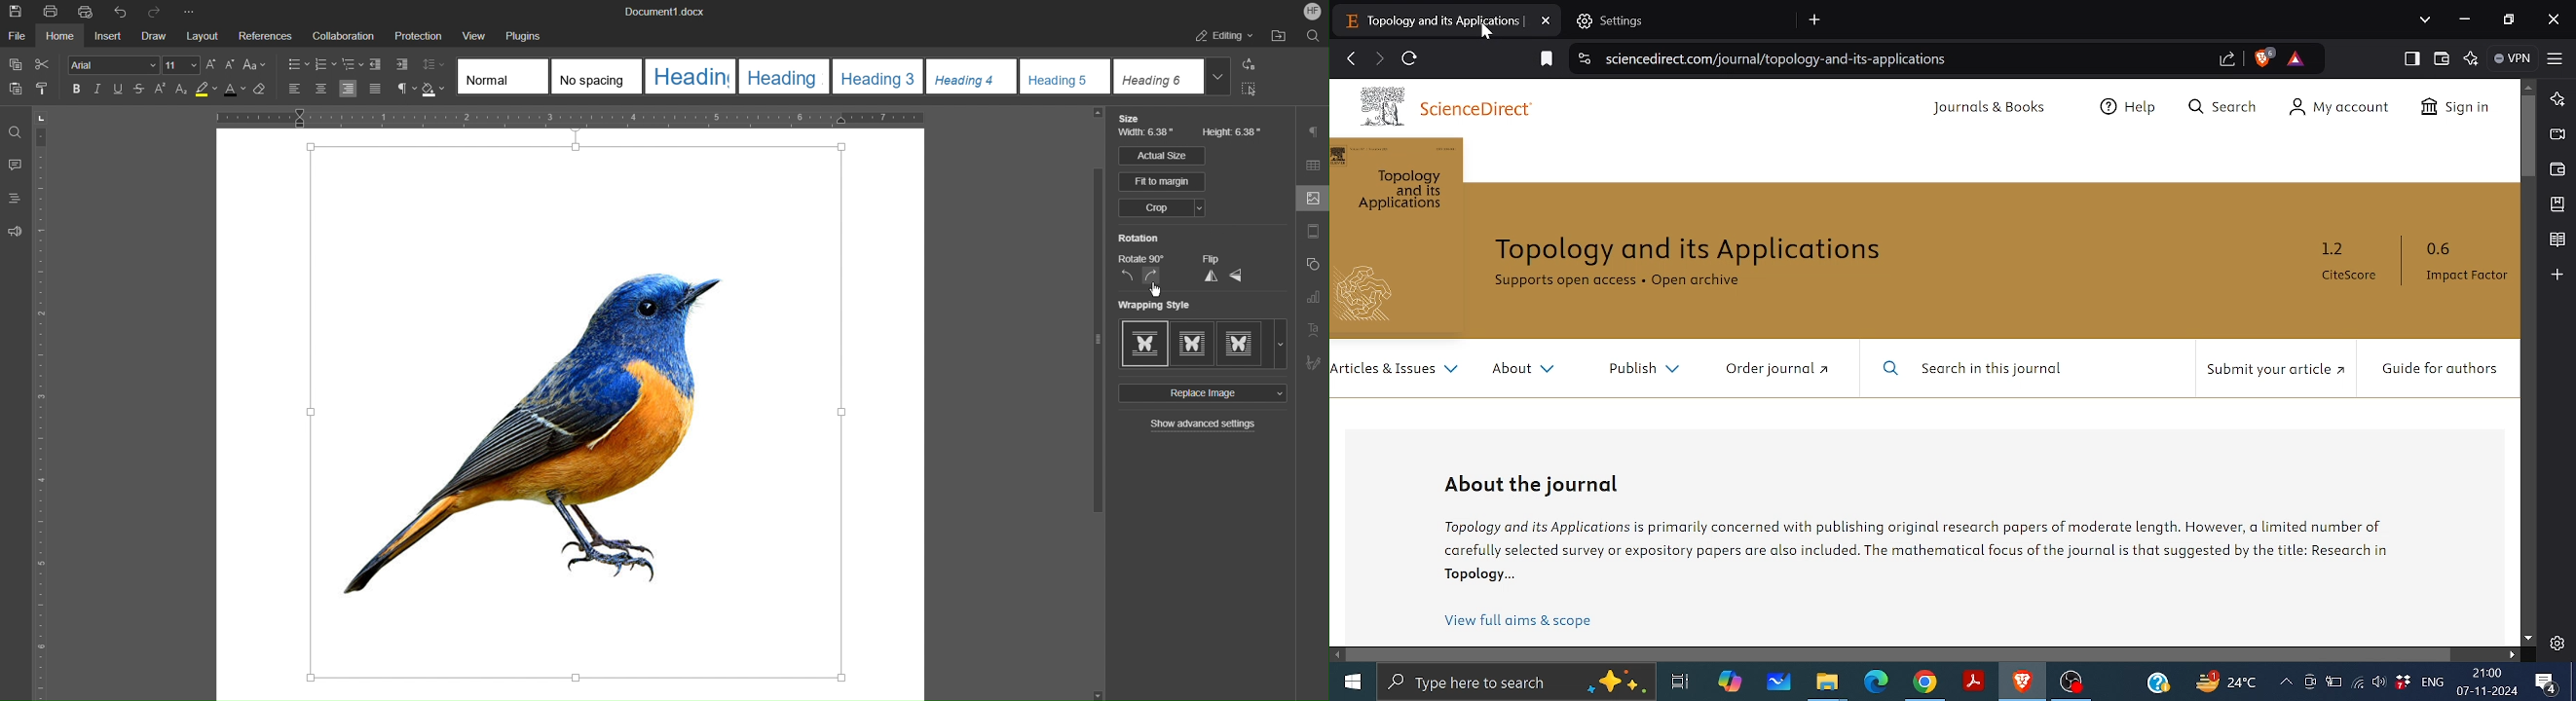 The image size is (2576, 728). I want to click on Collaboration, so click(341, 33).